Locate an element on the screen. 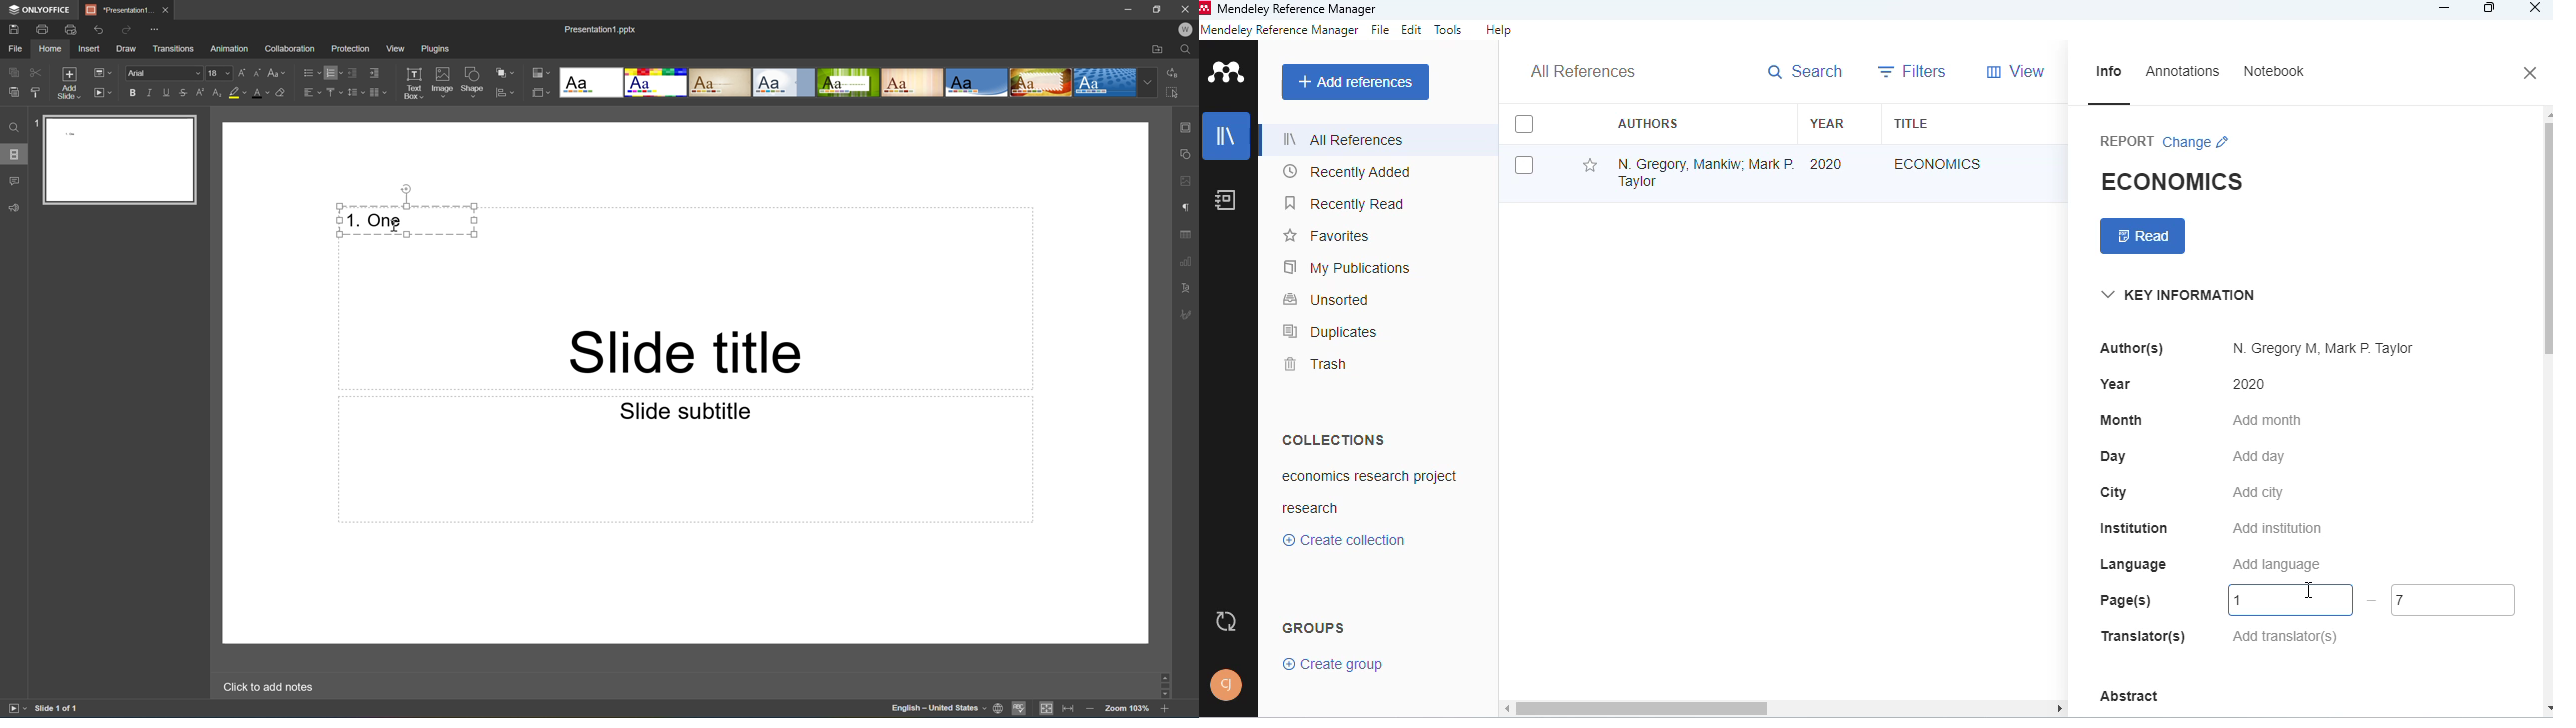 The height and width of the screenshot is (728, 2576). all references is located at coordinates (1345, 139).